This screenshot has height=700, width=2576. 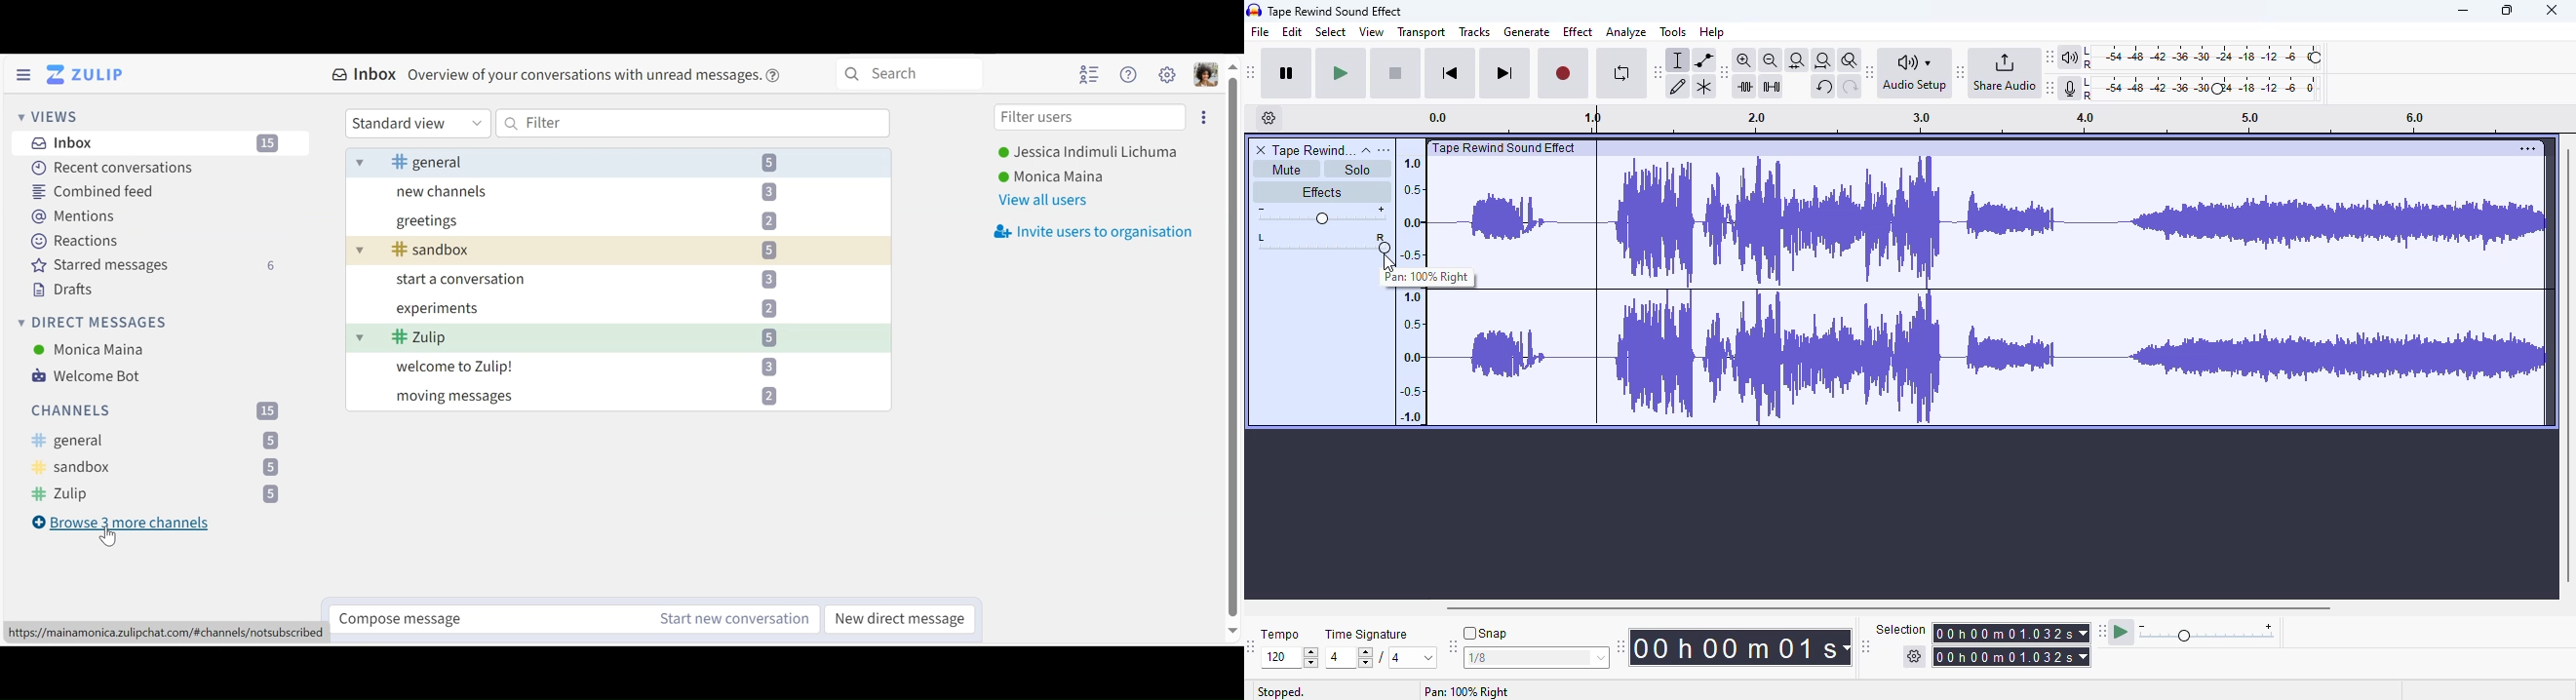 I want to click on play, so click(x=1341, y=74).